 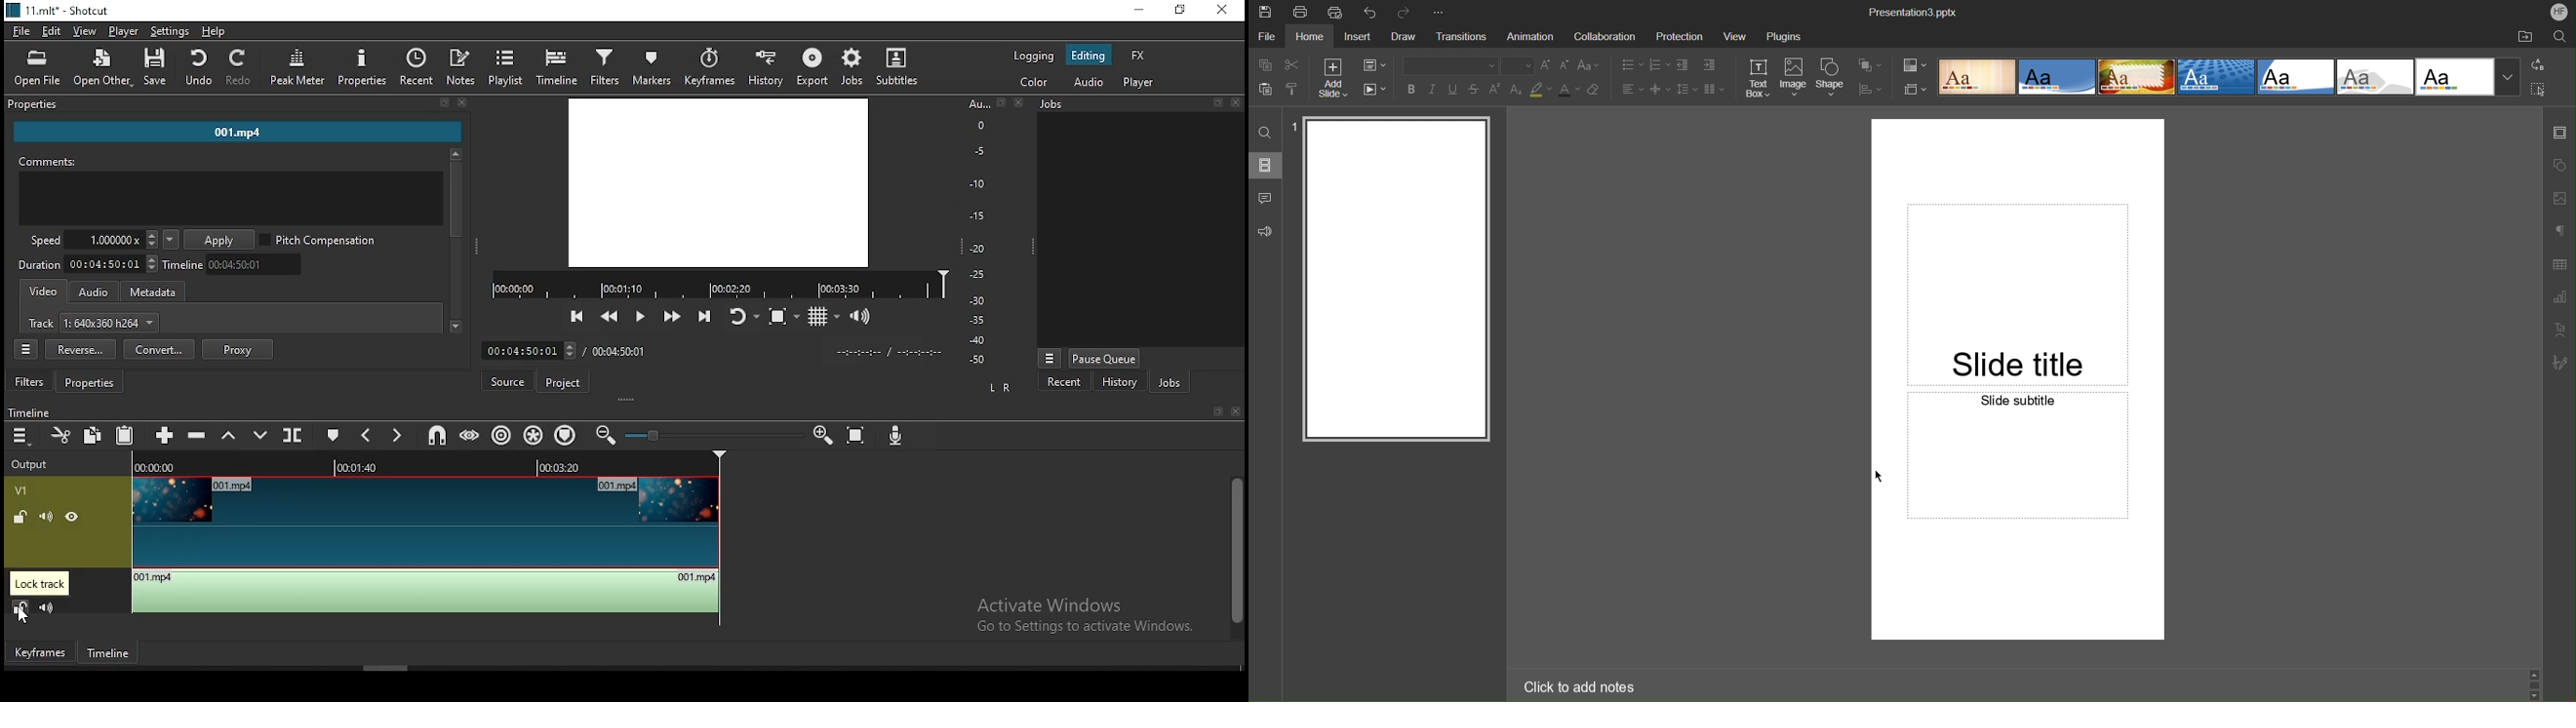 What do you see at coordinates (399, 435) in the screenshot?
I see `next marker` at bounding box center [399, 435].